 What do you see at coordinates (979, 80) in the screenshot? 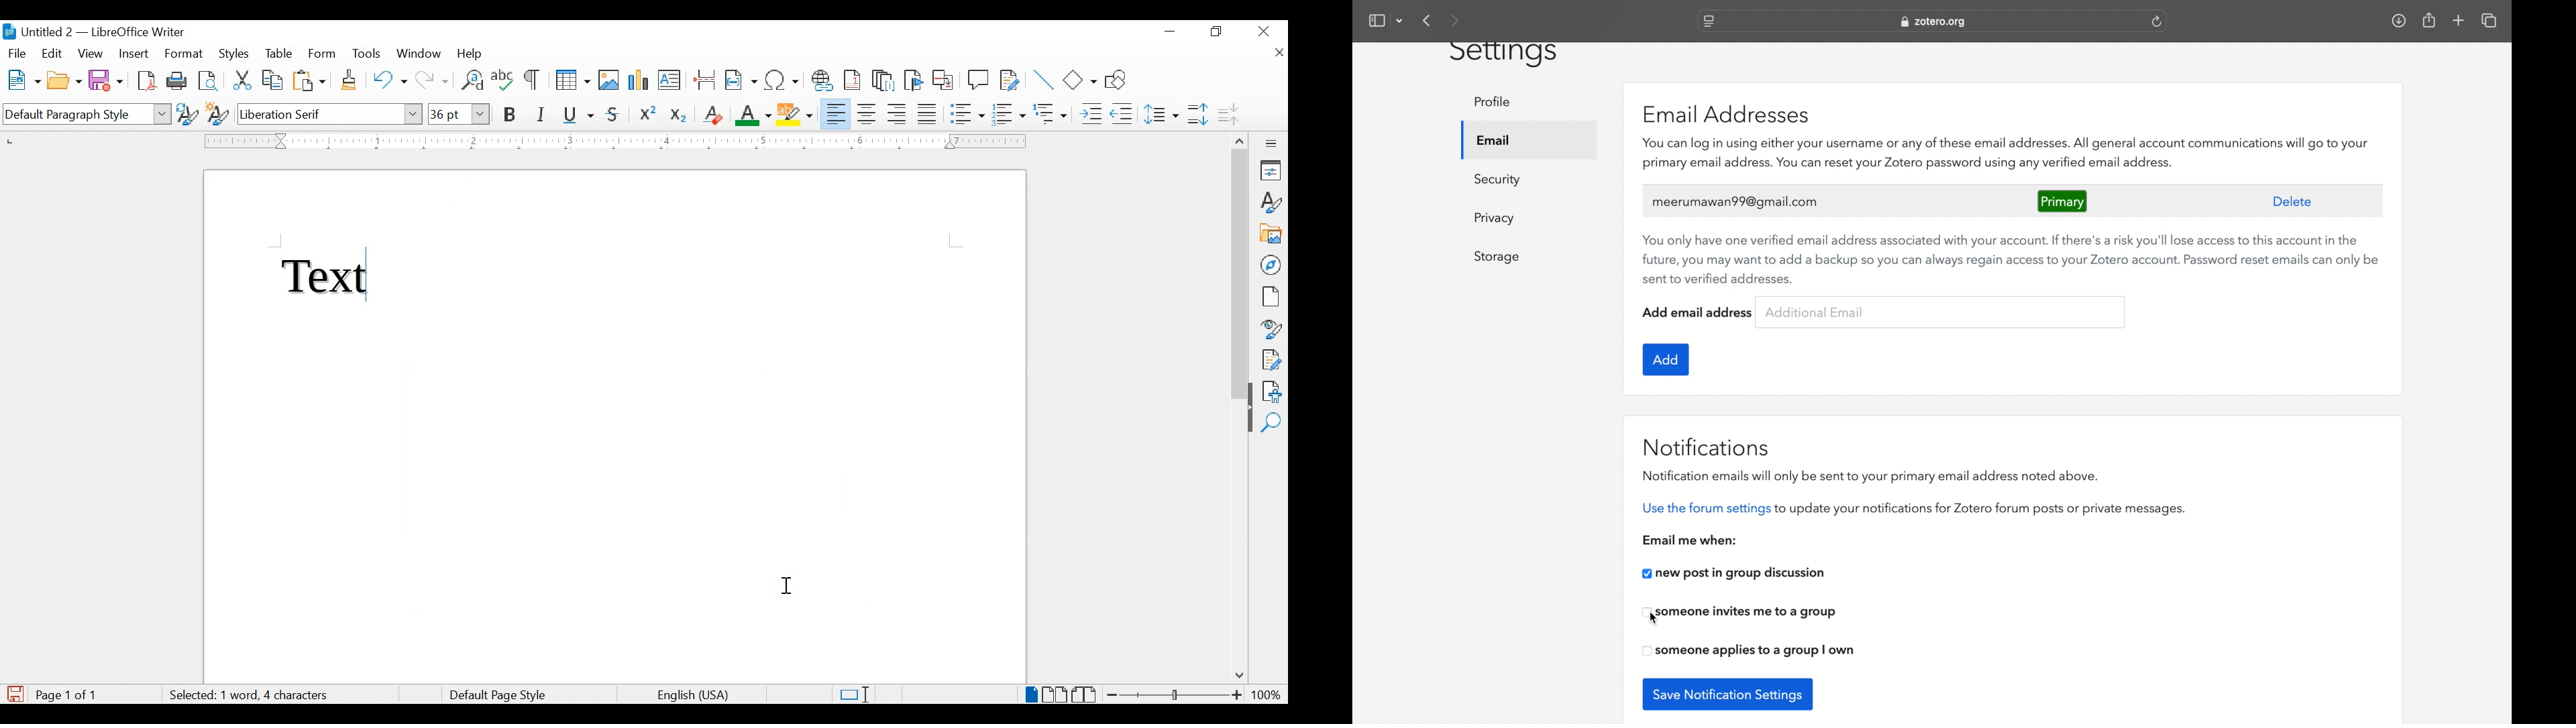
I see `new comment` at bounding box center [979, 80].